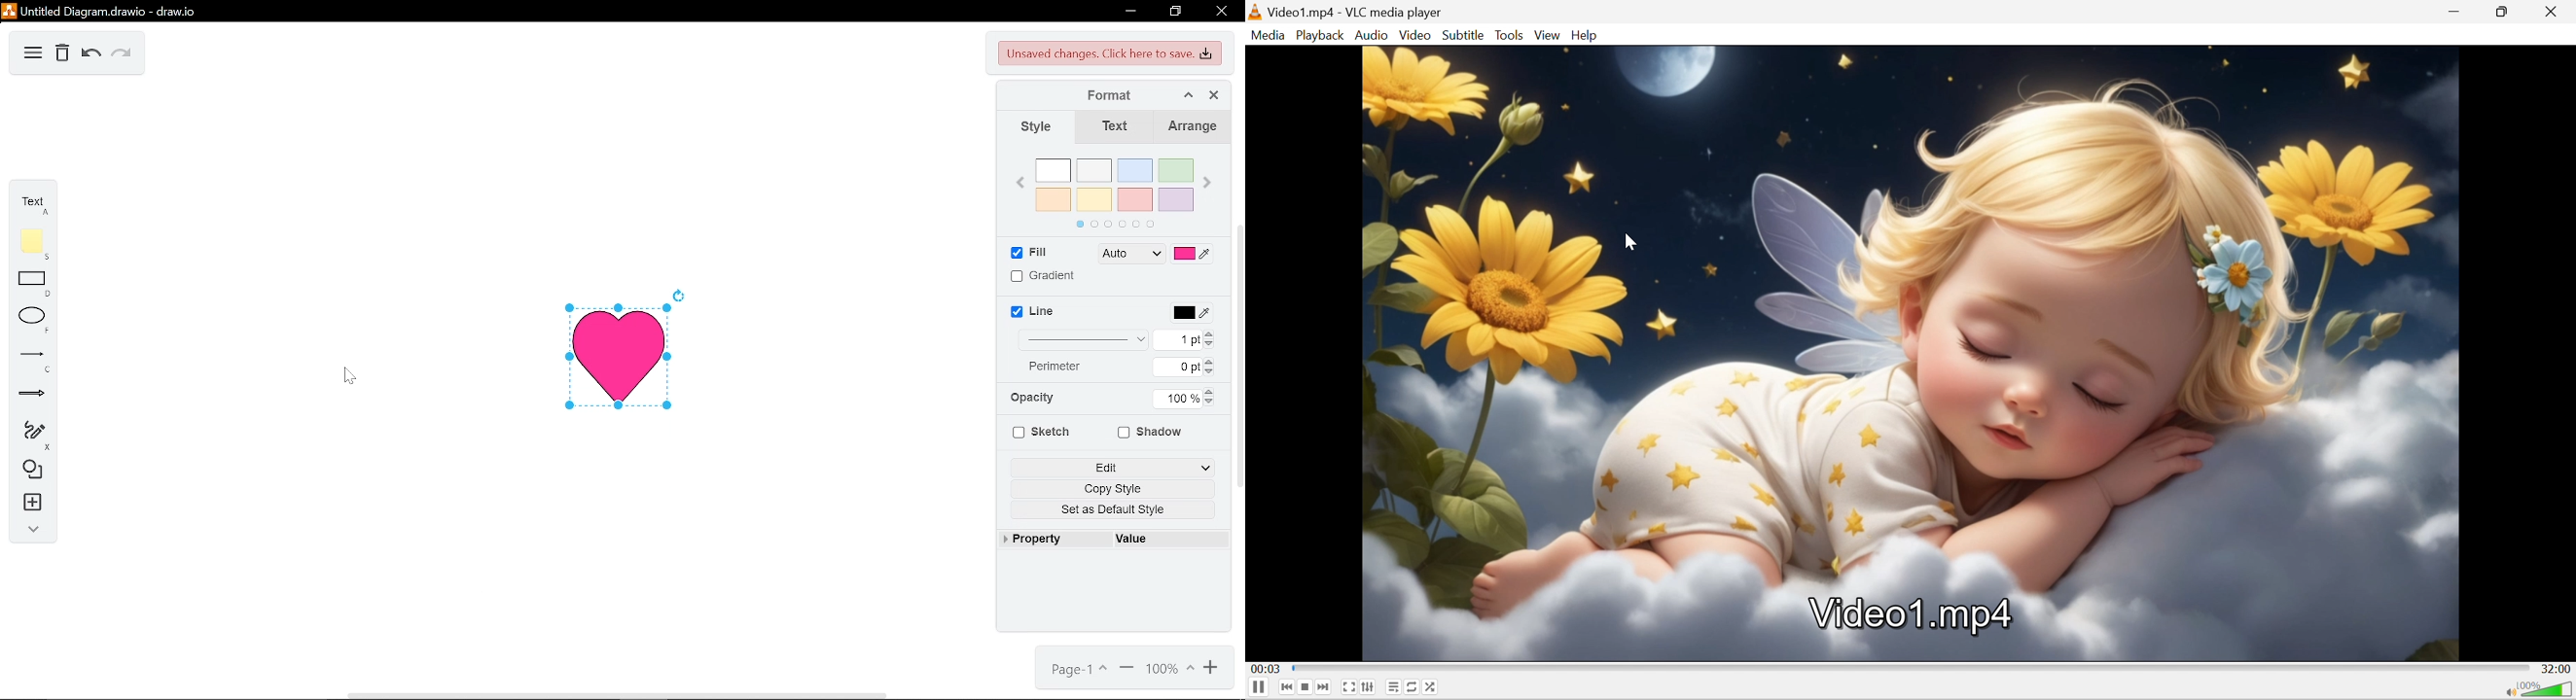  What do you see at coordinates (32, 531) in the screenshot?
I see `collapse` at bounding box center [32, 531].